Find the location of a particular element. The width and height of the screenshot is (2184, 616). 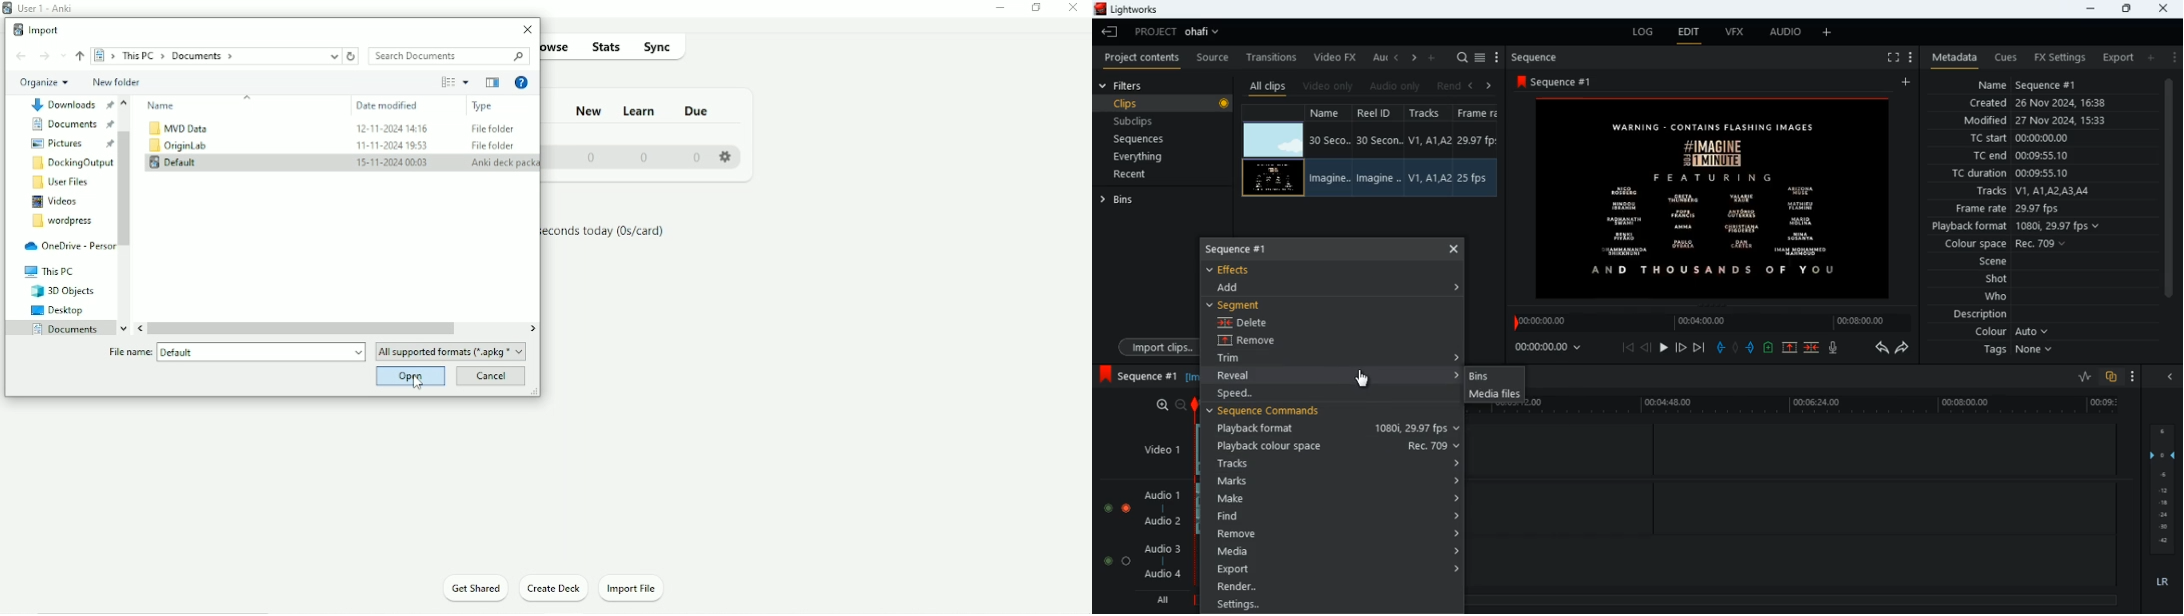

audio 4 is located at coordinates (1165, 577).